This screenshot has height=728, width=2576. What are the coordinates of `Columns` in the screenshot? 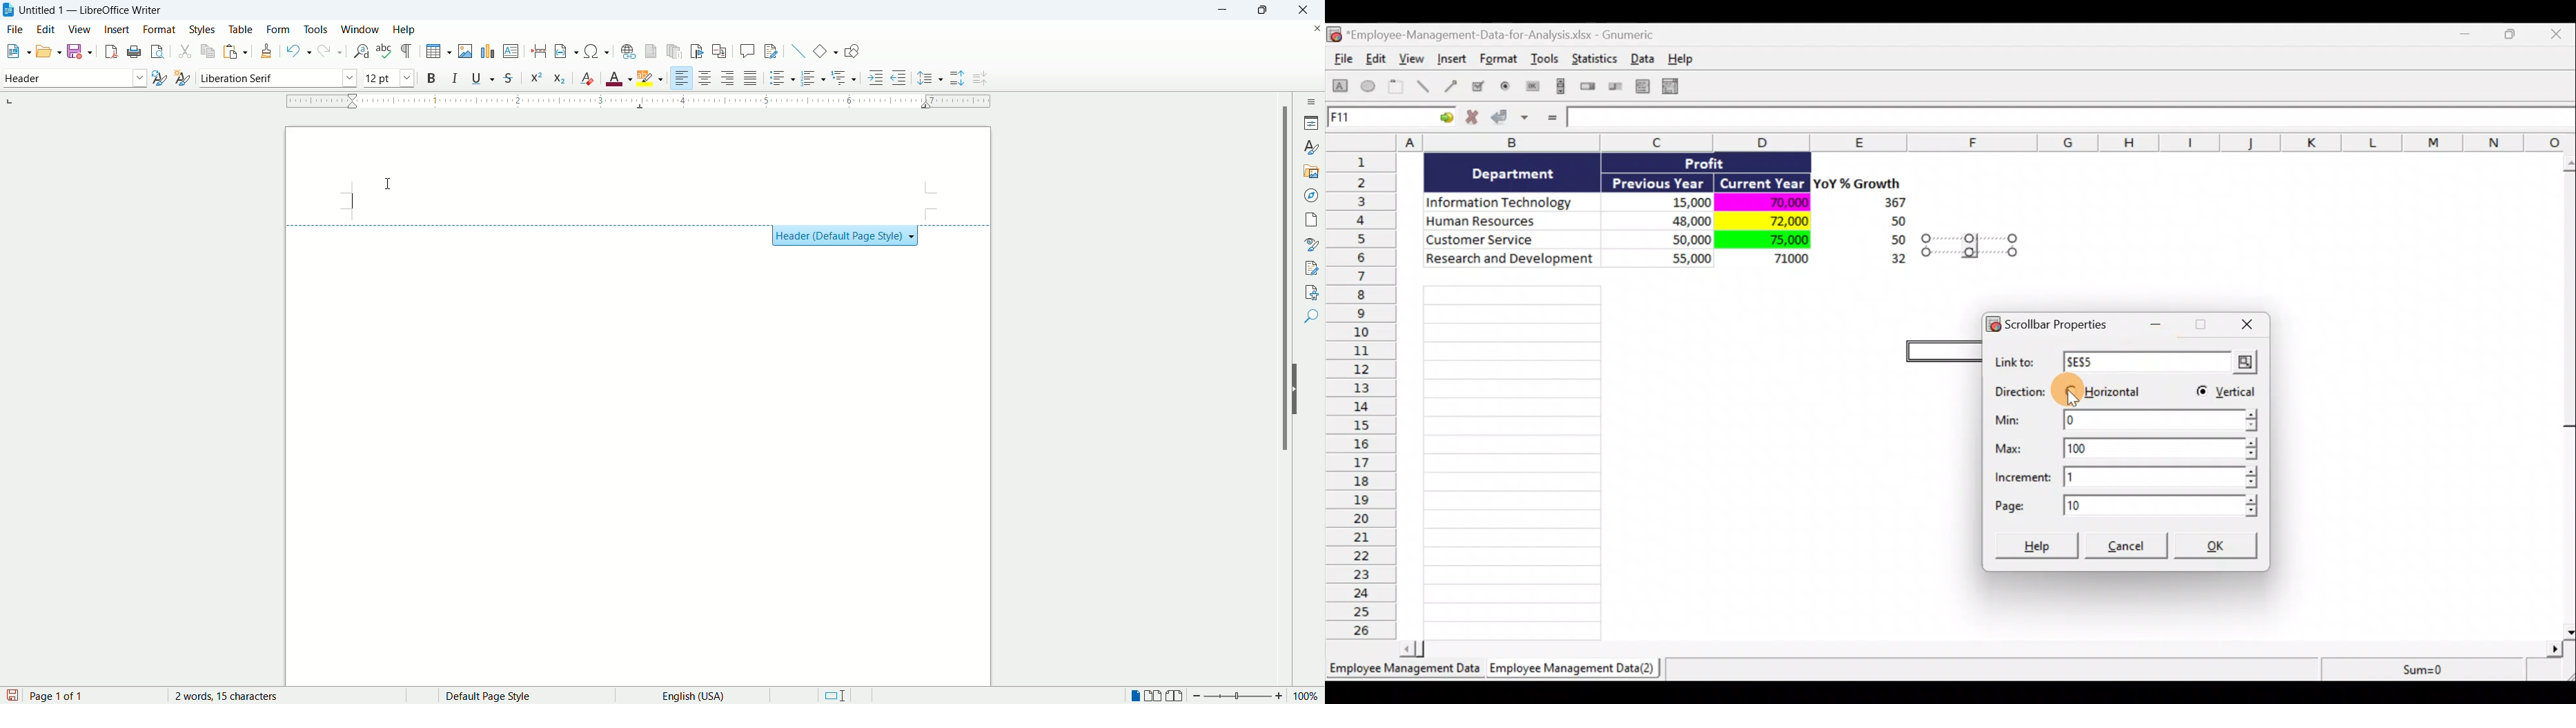 It's located at (1955, 142).